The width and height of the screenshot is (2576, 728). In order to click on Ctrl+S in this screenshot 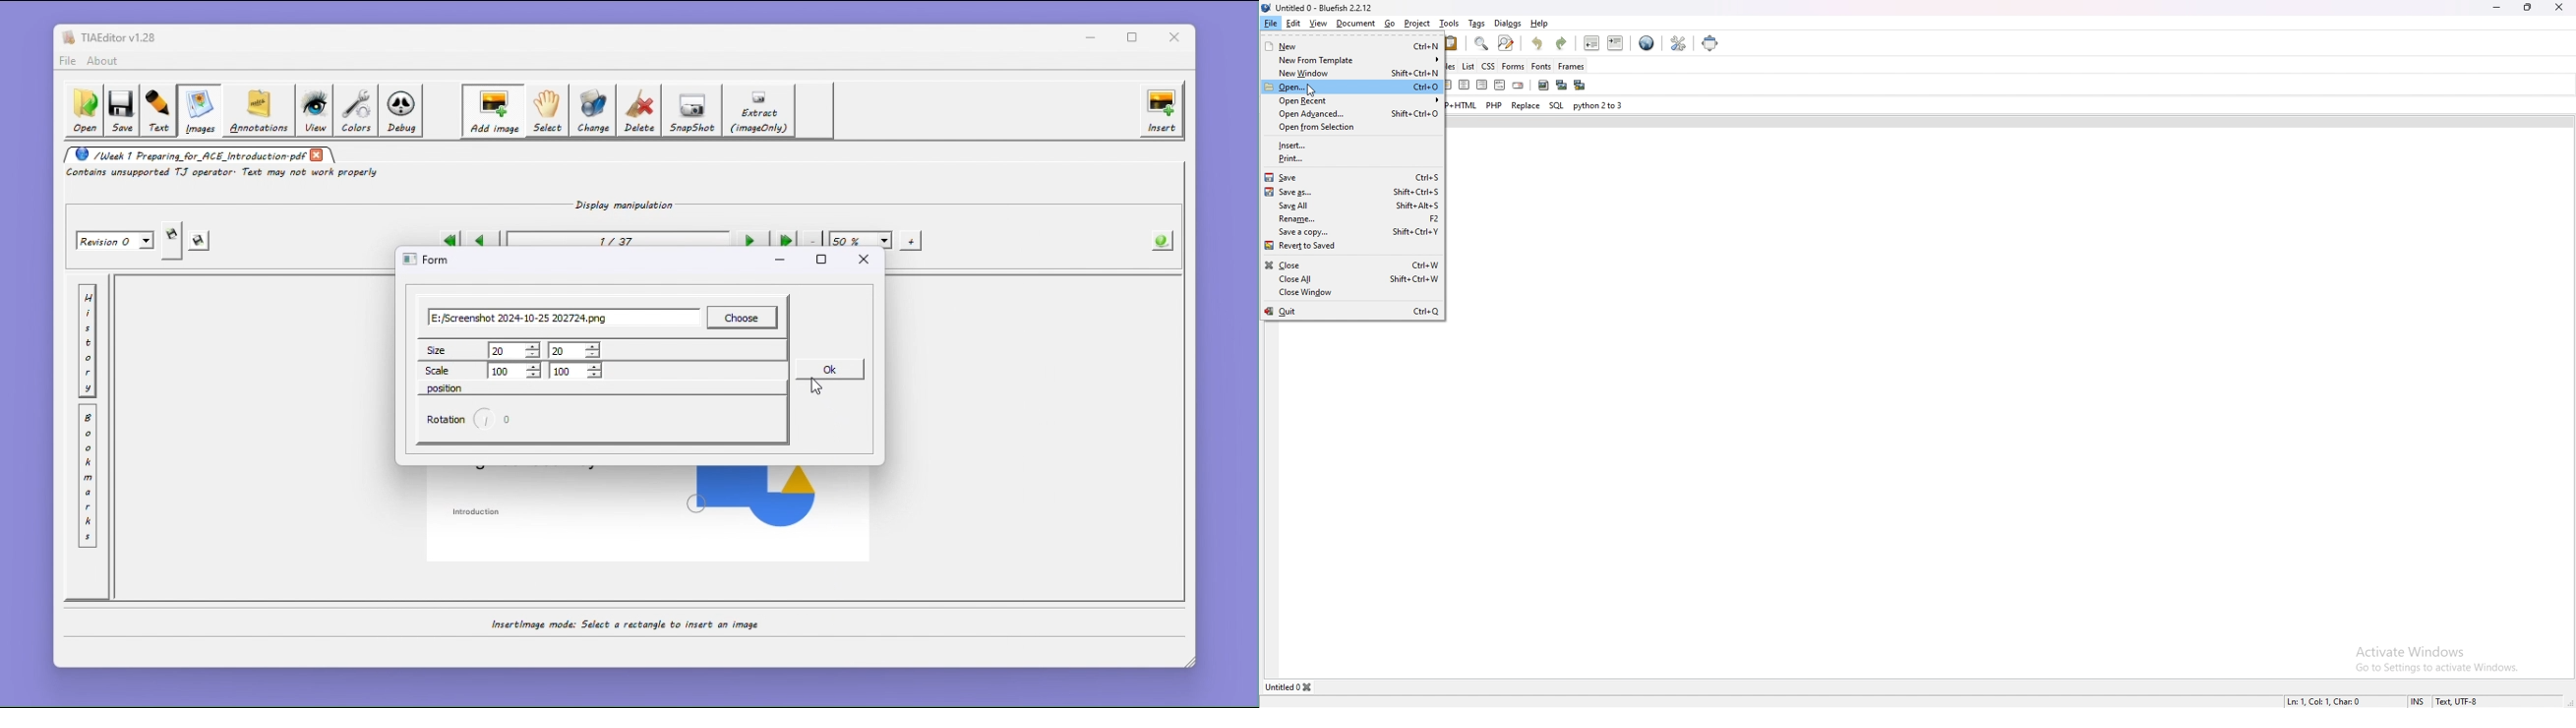, I will do `click(1426, 176)`.